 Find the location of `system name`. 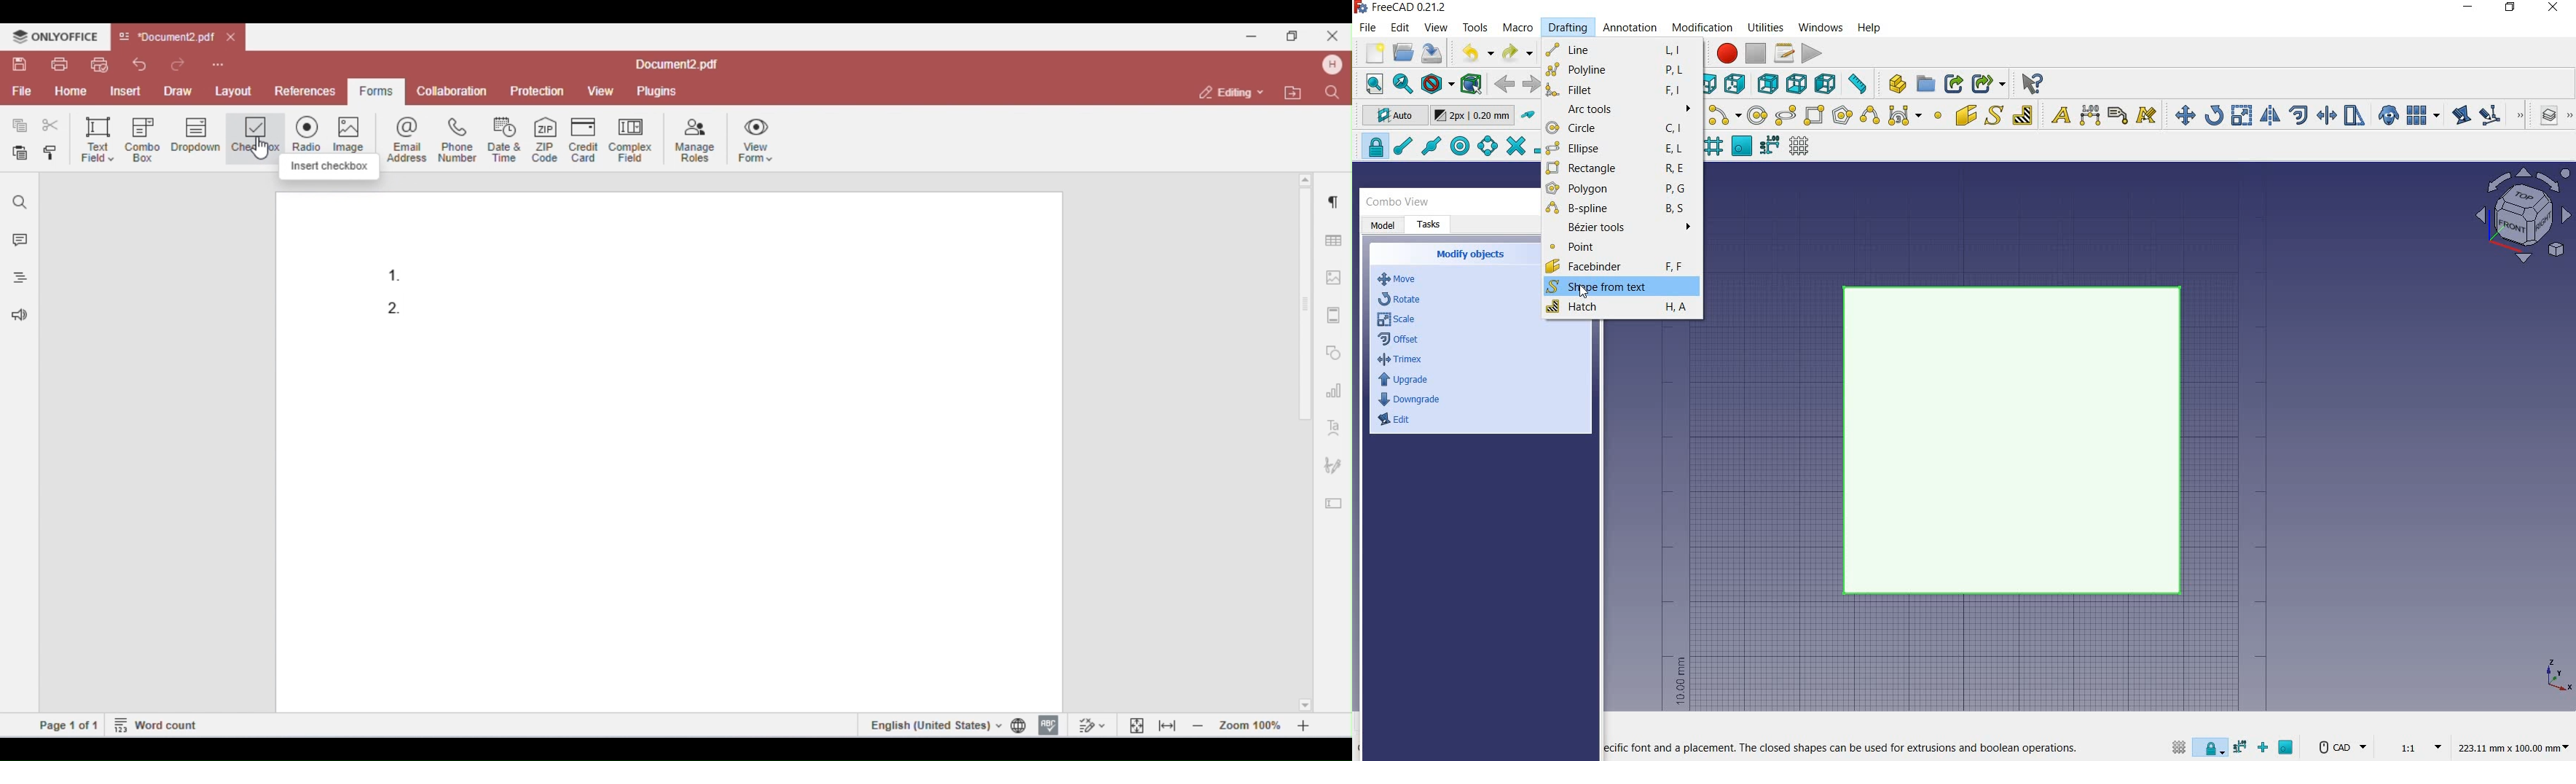

system name is located at coordinates (1405, 7).